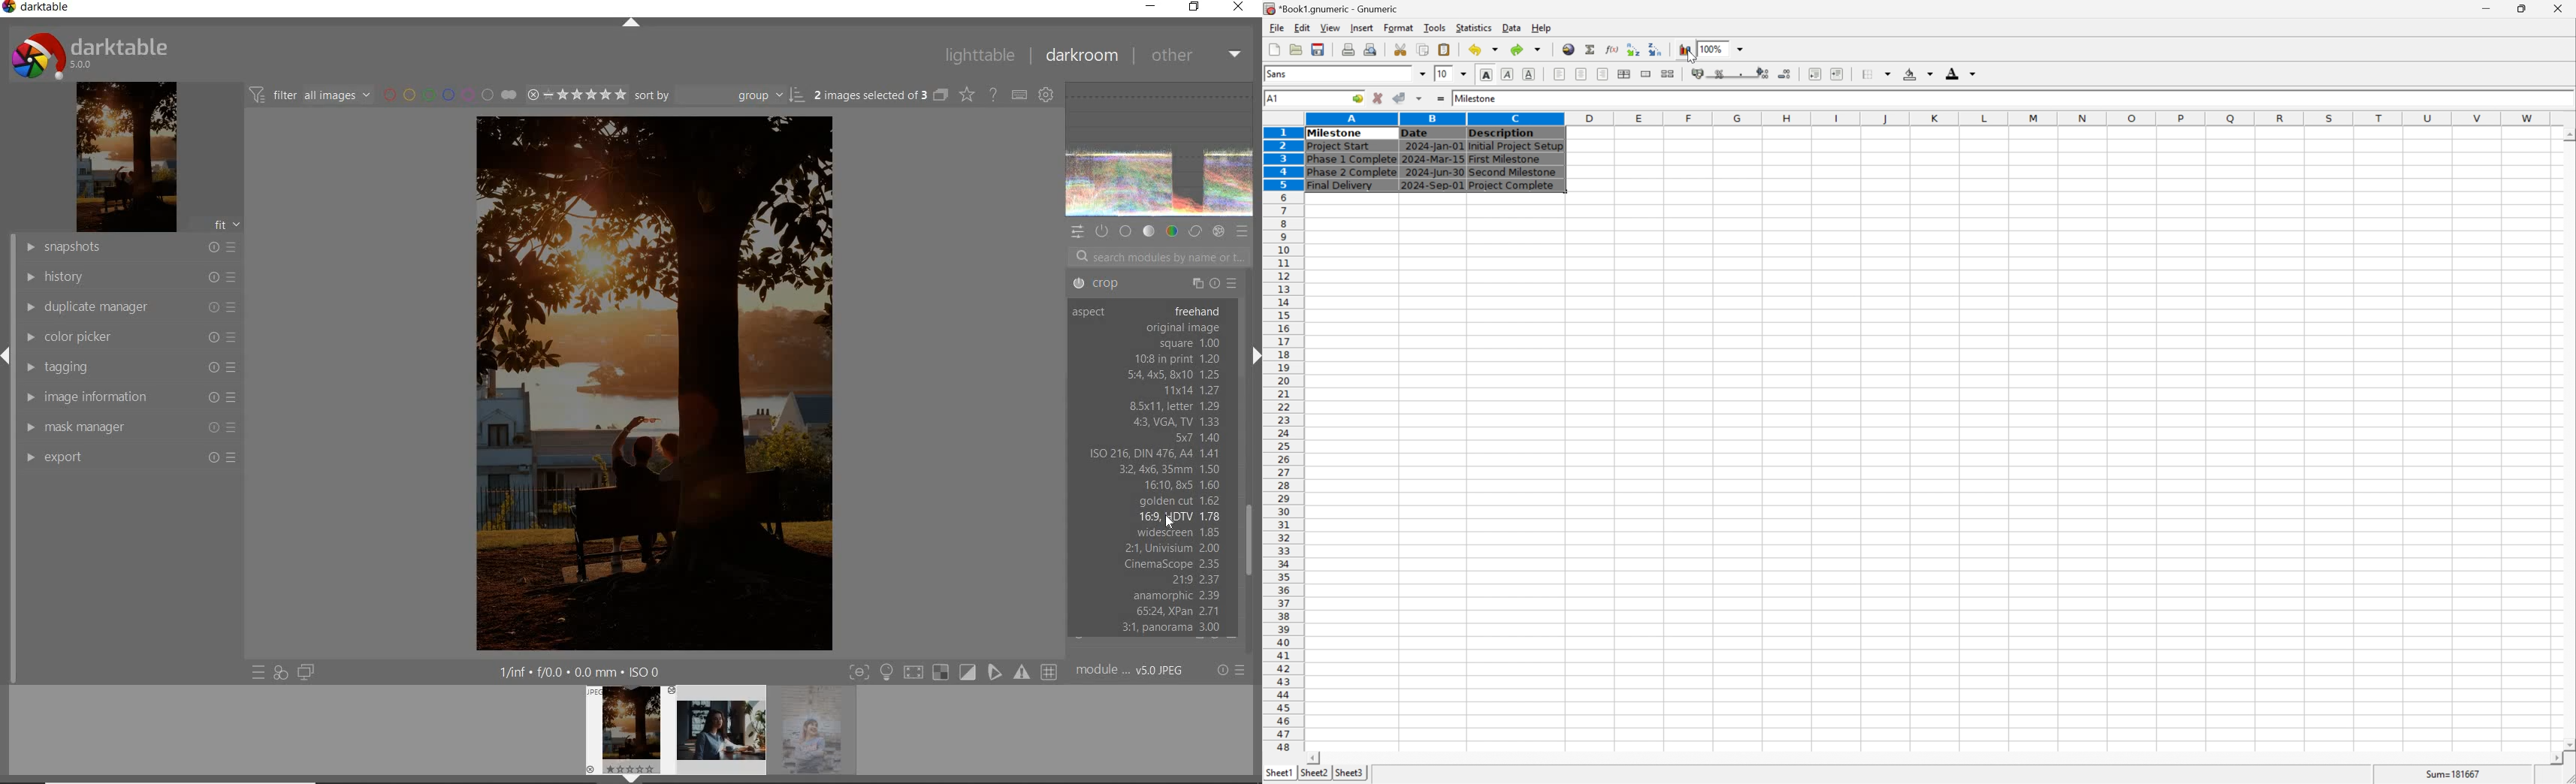  What do you see at coordinates (1170, 548) in the screenshot?
I see `2:1, Univisium` at bounding box center [1170, 548].